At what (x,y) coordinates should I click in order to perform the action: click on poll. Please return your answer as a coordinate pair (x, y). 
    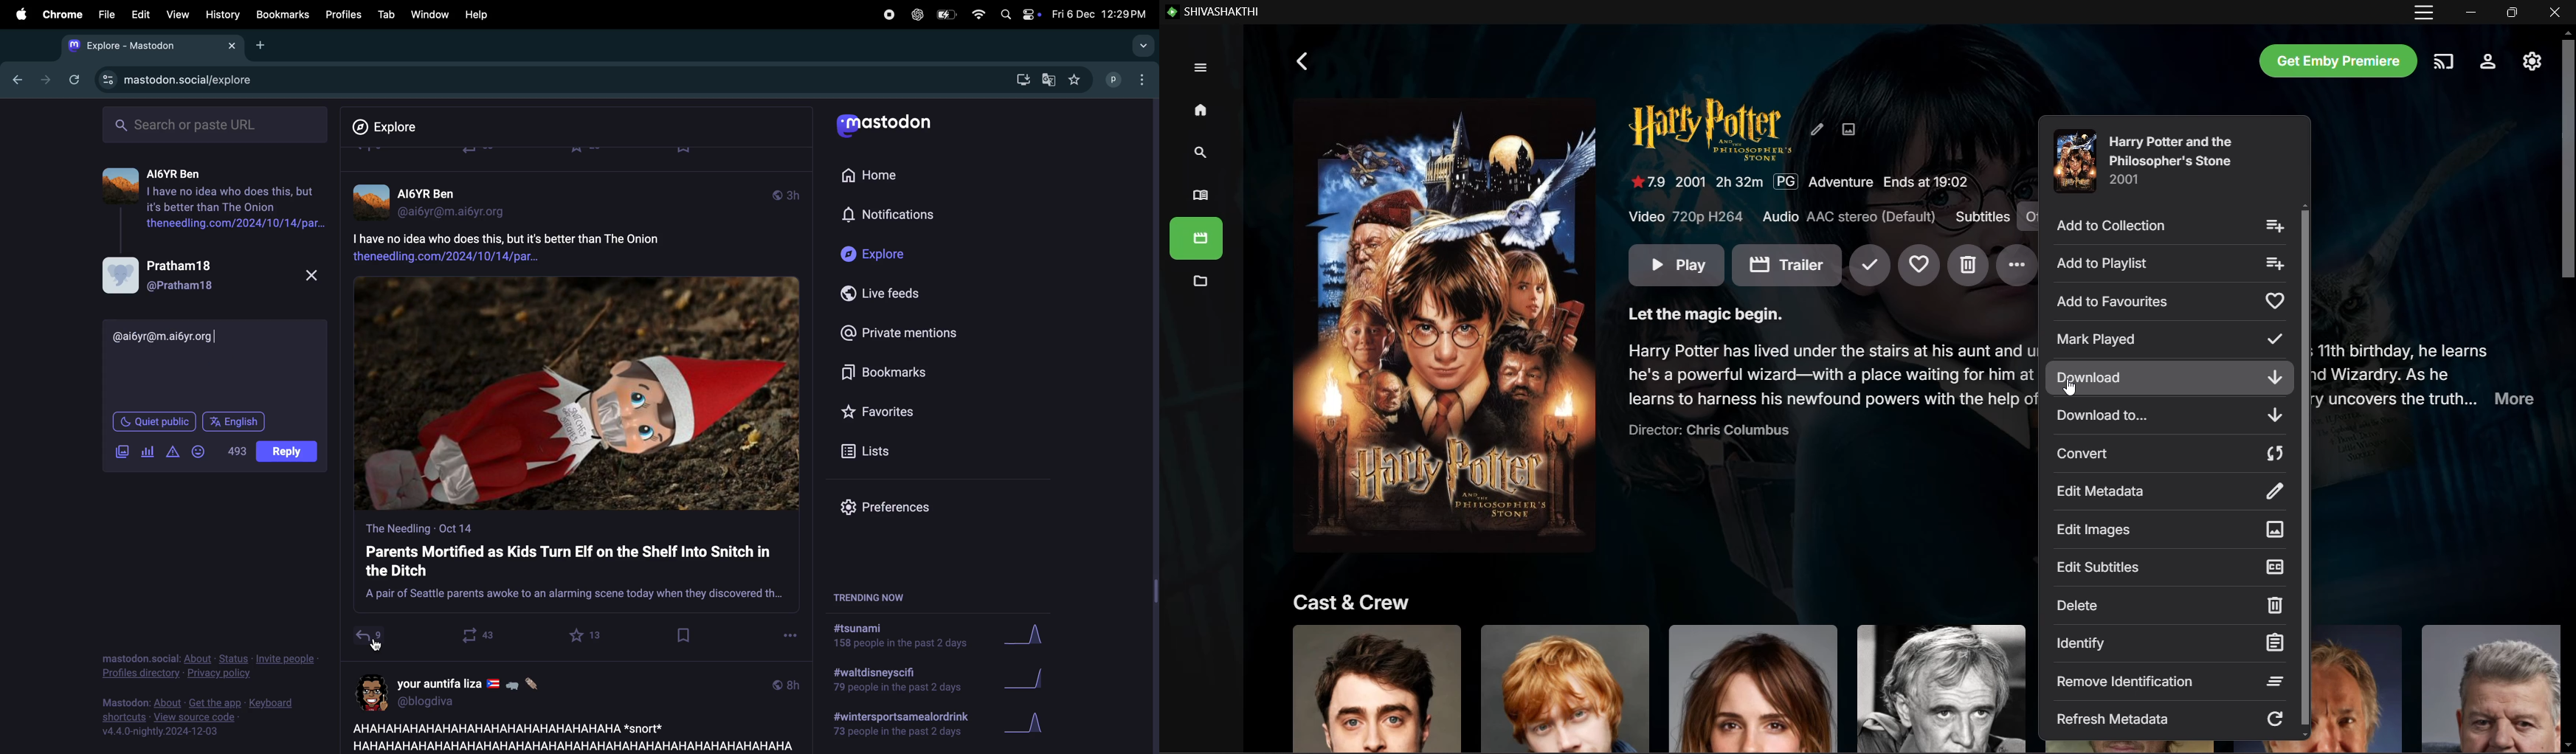
    Looking at the image, I should click on (149, 450).